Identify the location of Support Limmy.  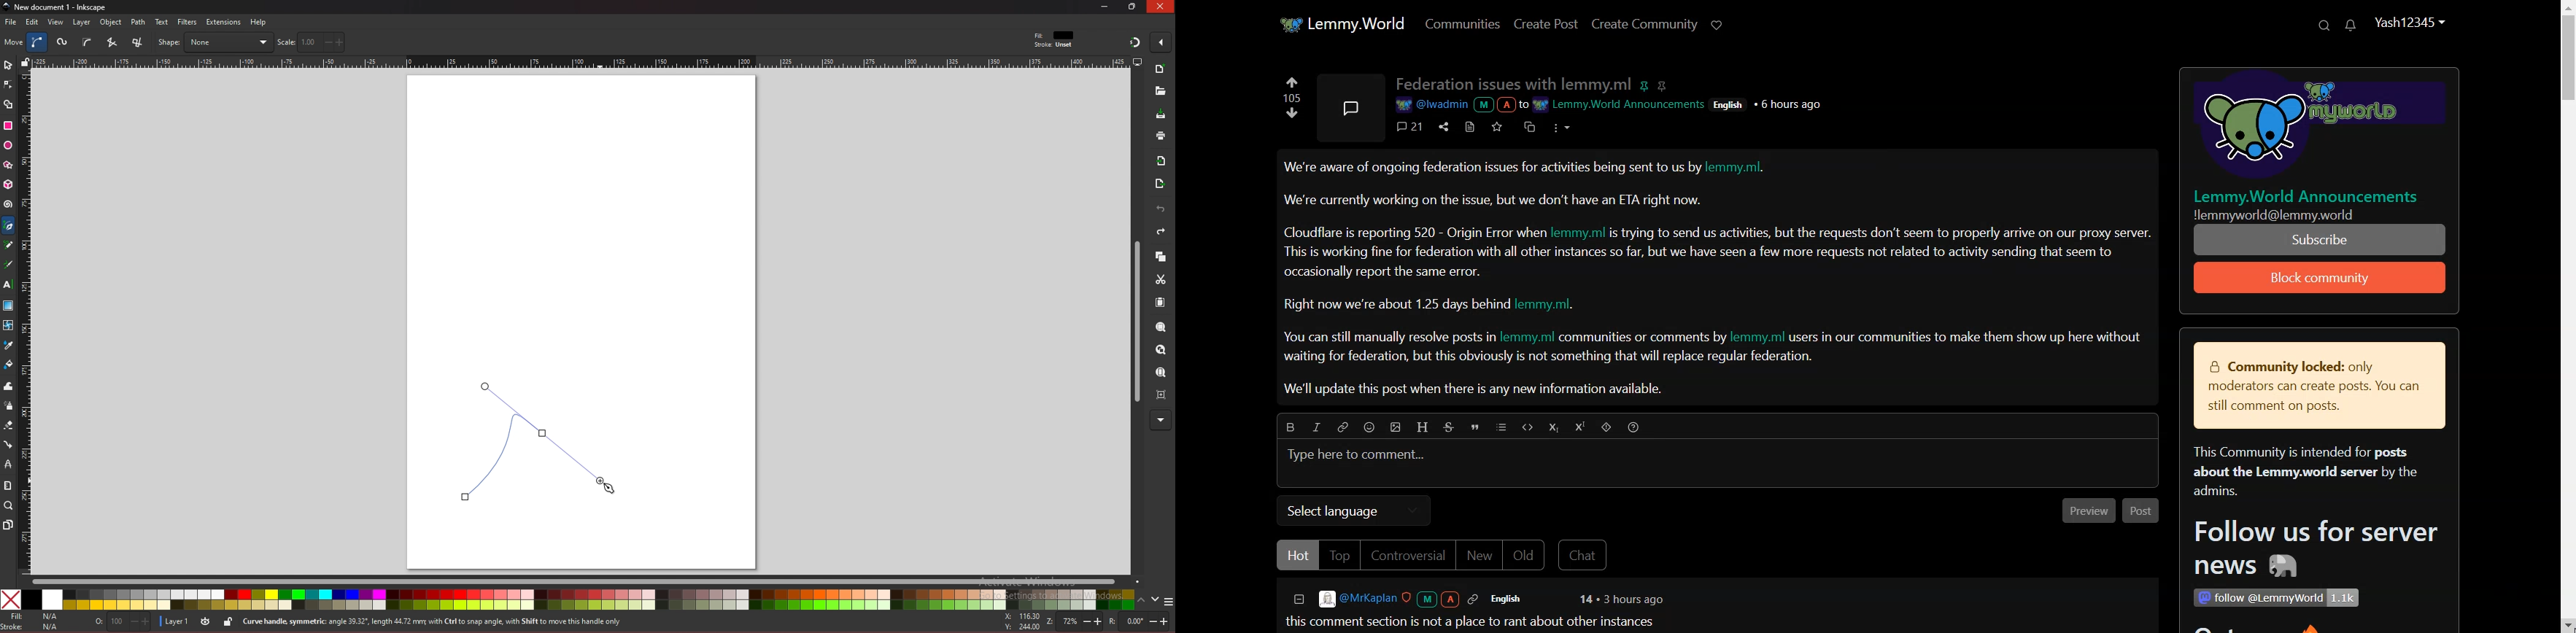
(1717, 24).